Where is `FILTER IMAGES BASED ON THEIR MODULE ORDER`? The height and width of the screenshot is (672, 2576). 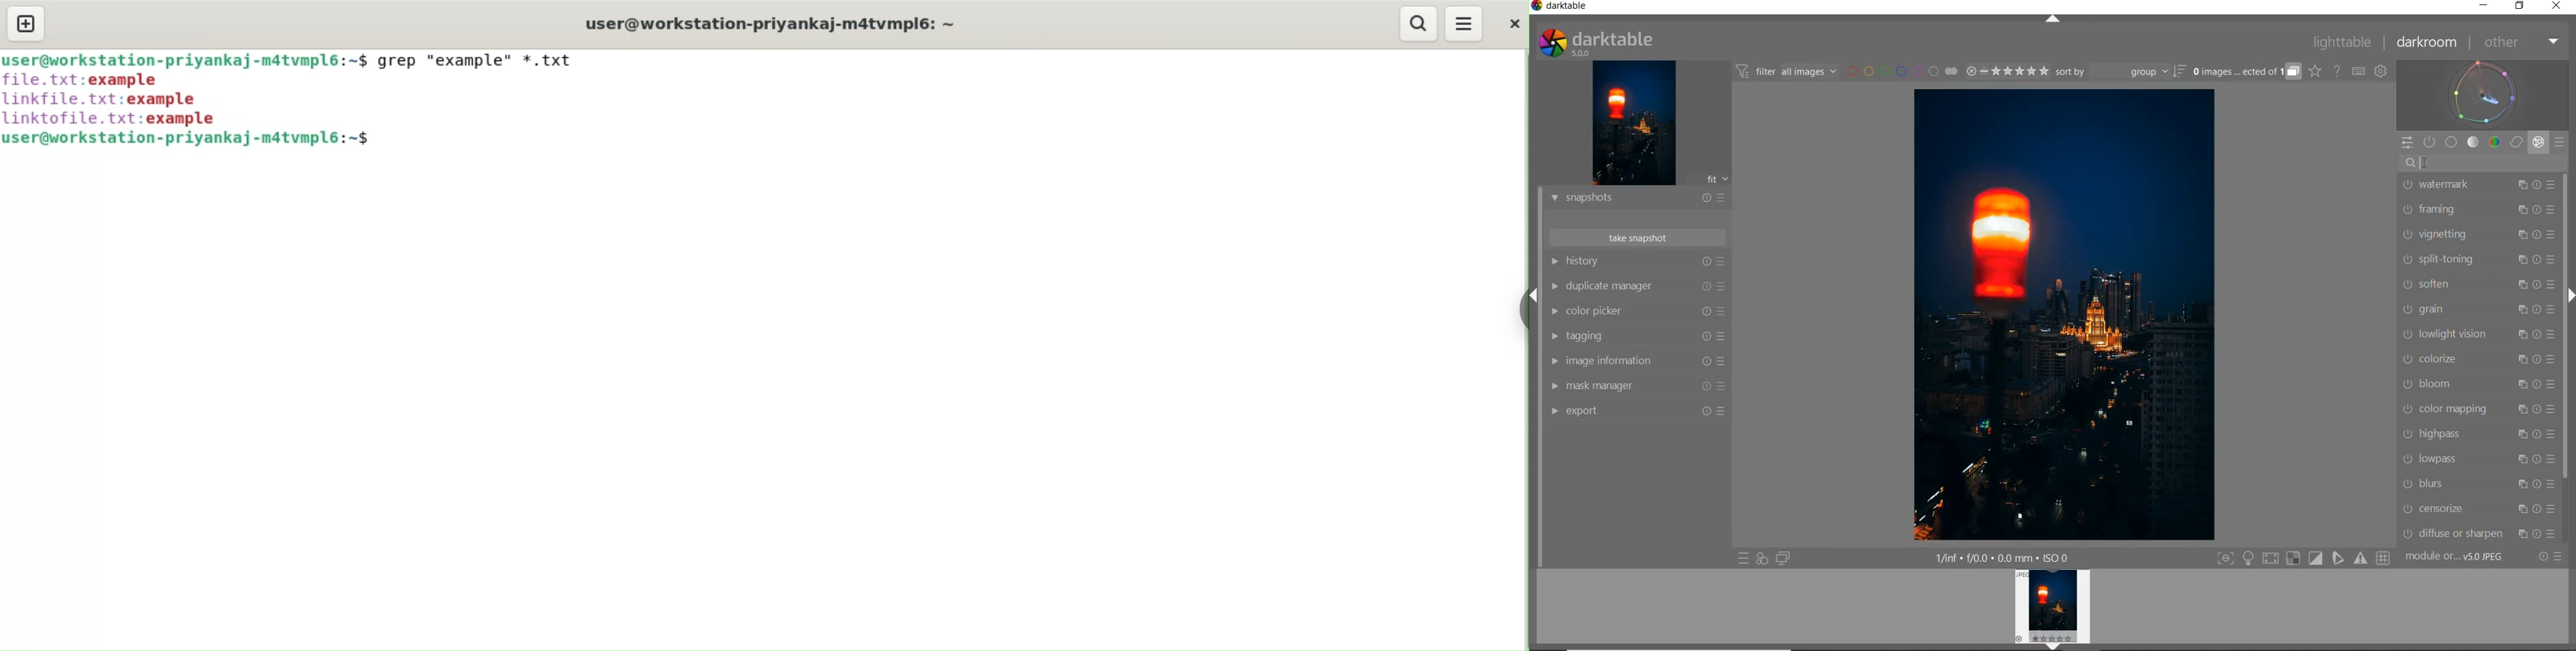
FILTER IMAGES BASED ON THEIR MODULE ORDER is located at coordinates (1788, 72).